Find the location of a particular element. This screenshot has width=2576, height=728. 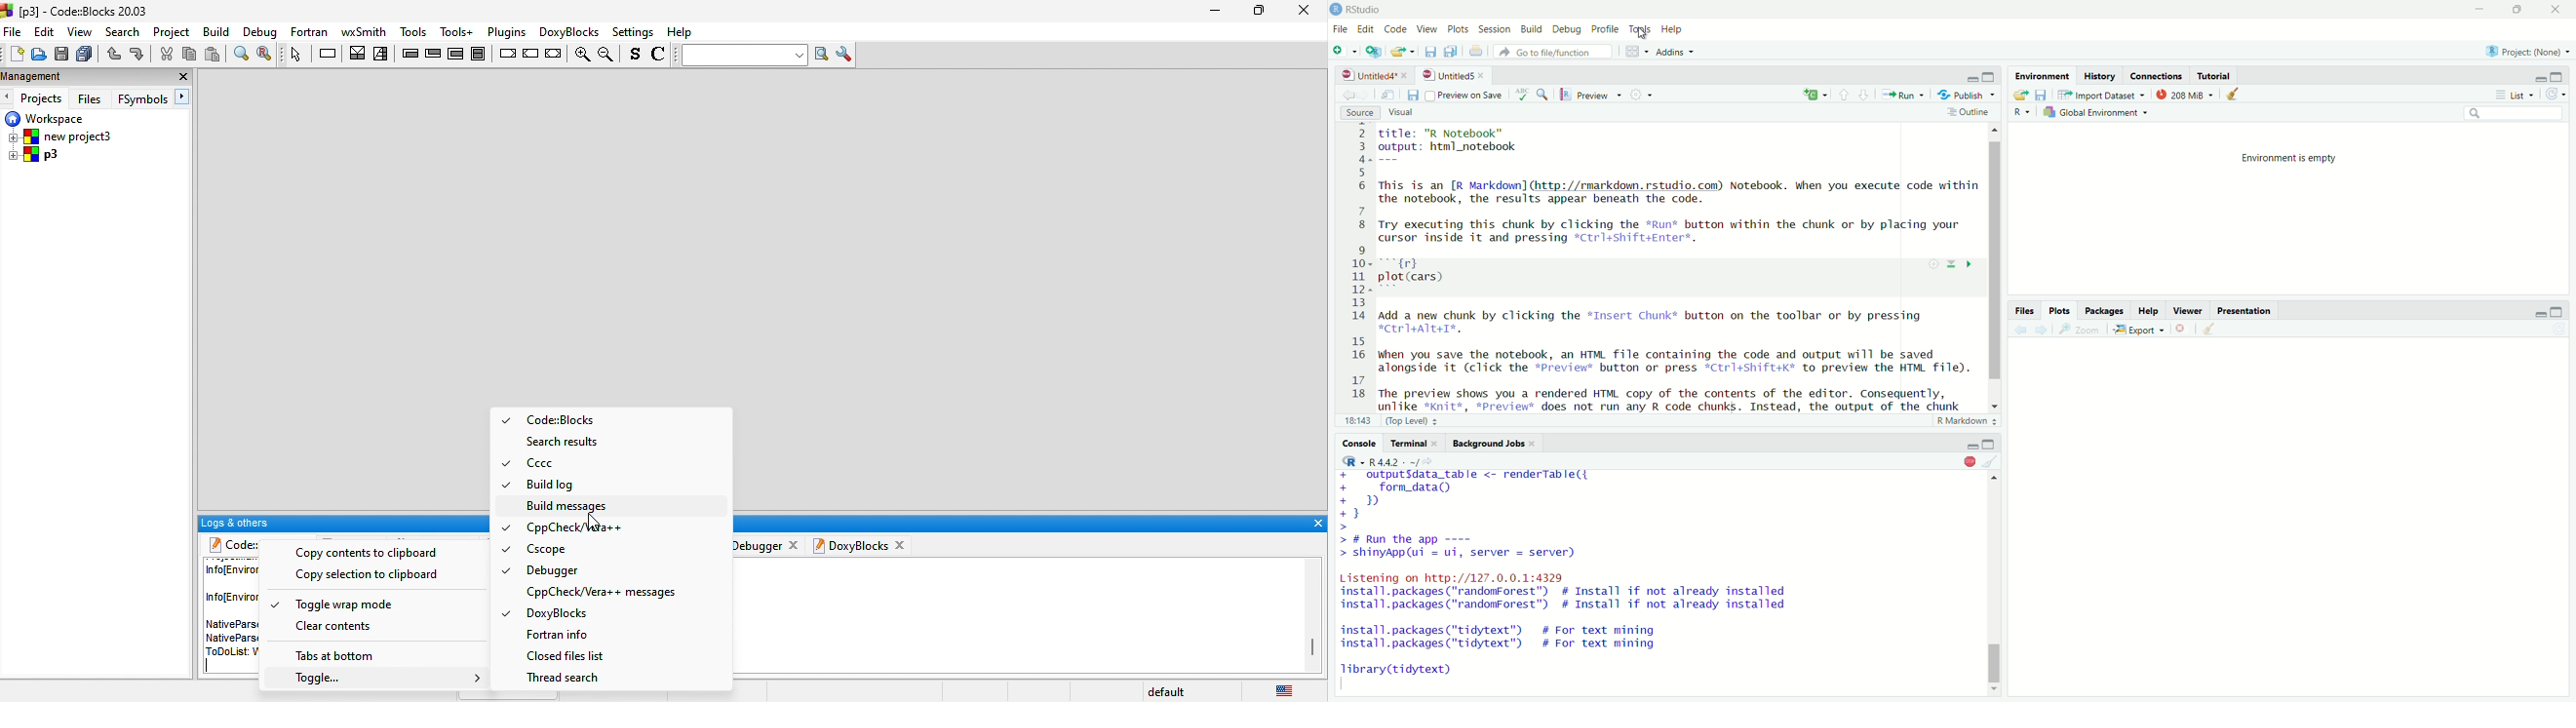

Import Dataset  is located at coordinates (2102, 94).